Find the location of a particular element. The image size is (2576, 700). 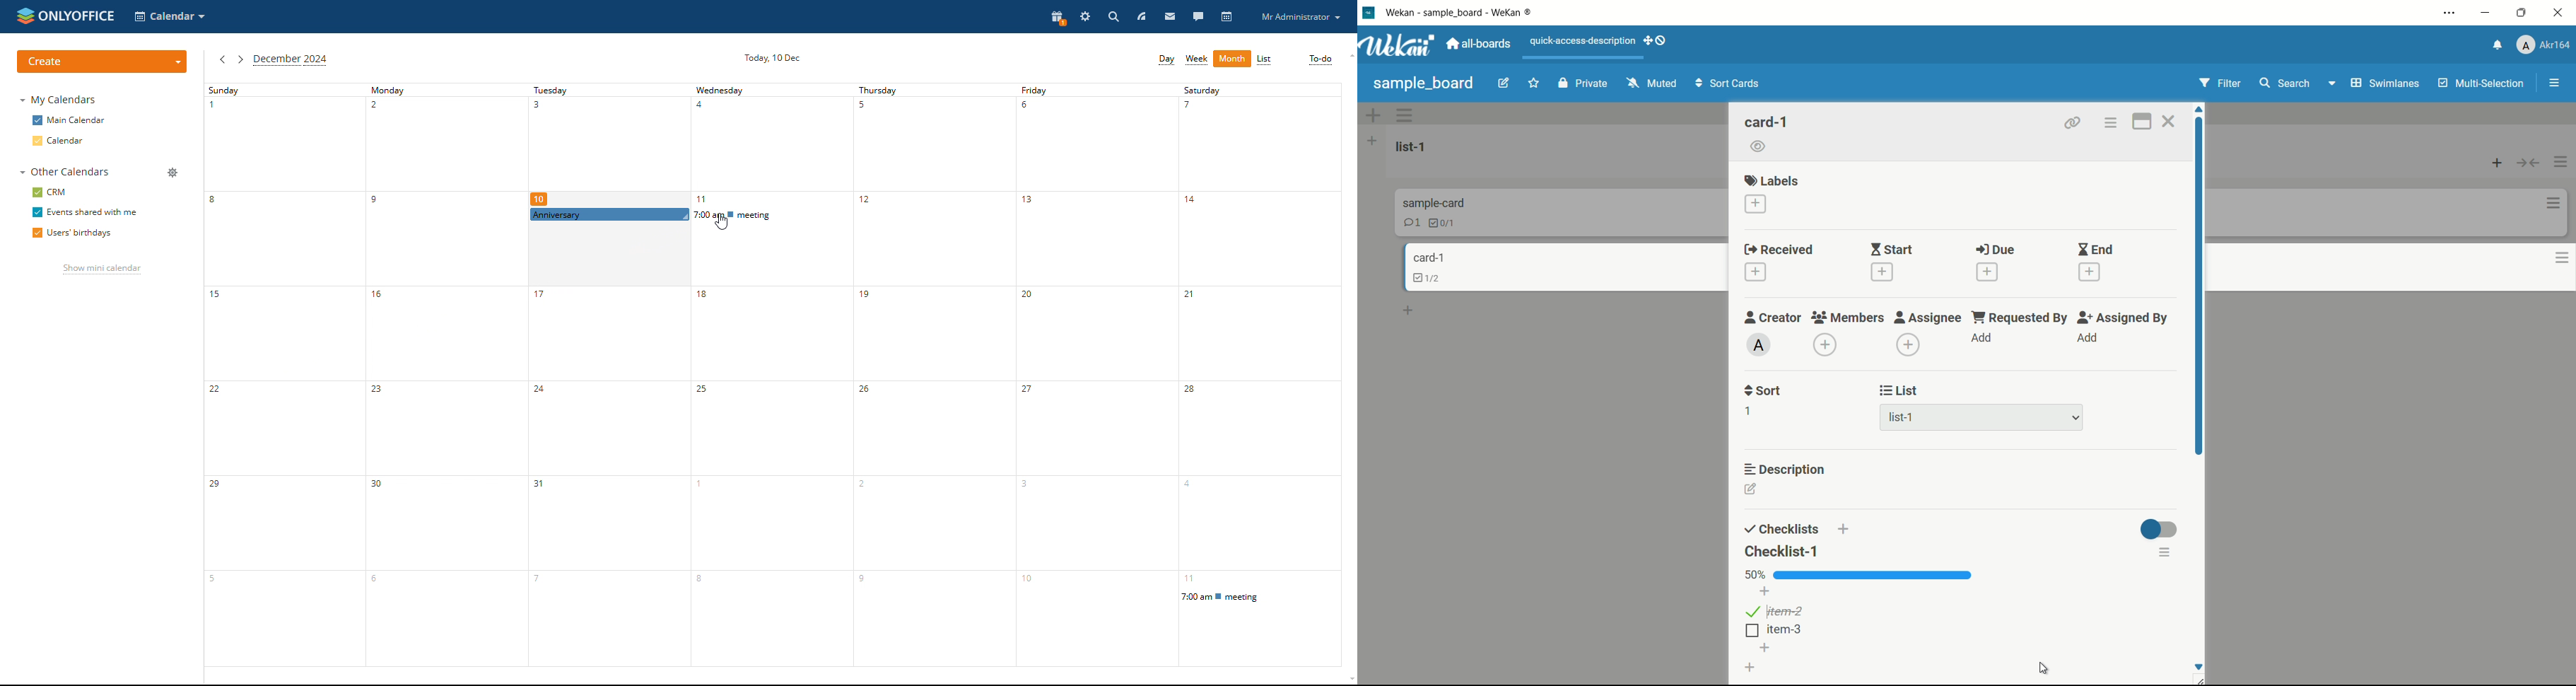

 is located at coordinates (604, 375).